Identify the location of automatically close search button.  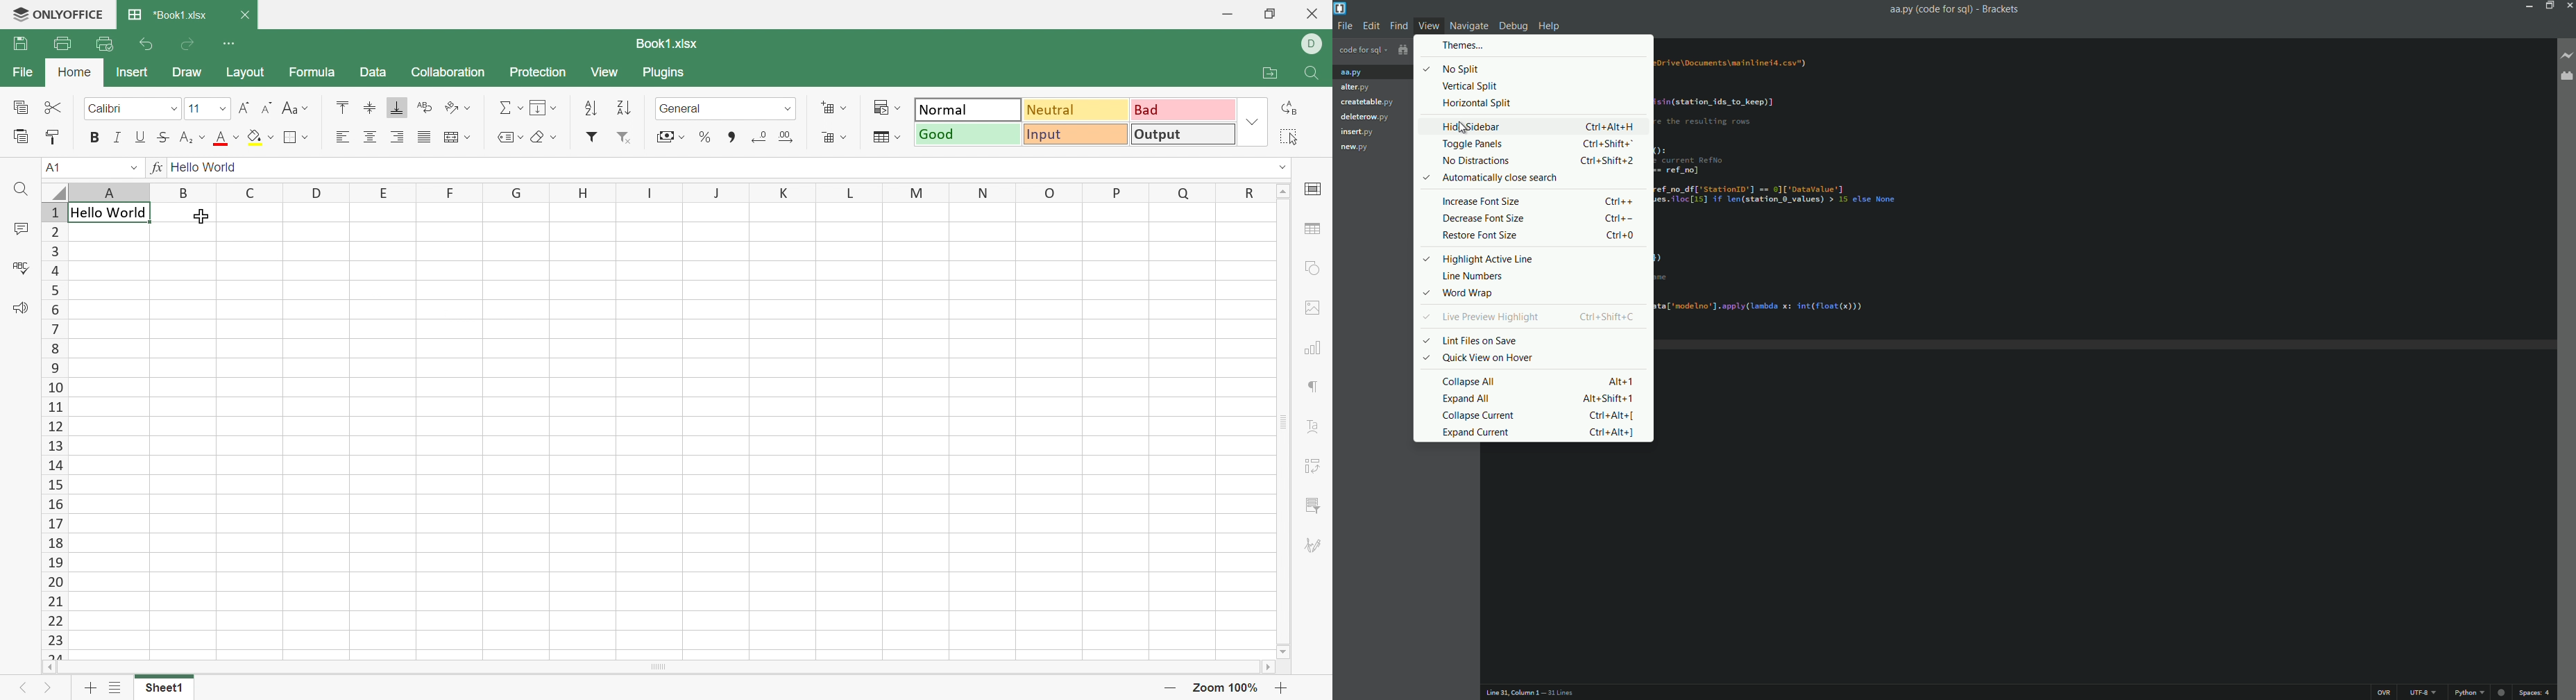
(1499, 178).